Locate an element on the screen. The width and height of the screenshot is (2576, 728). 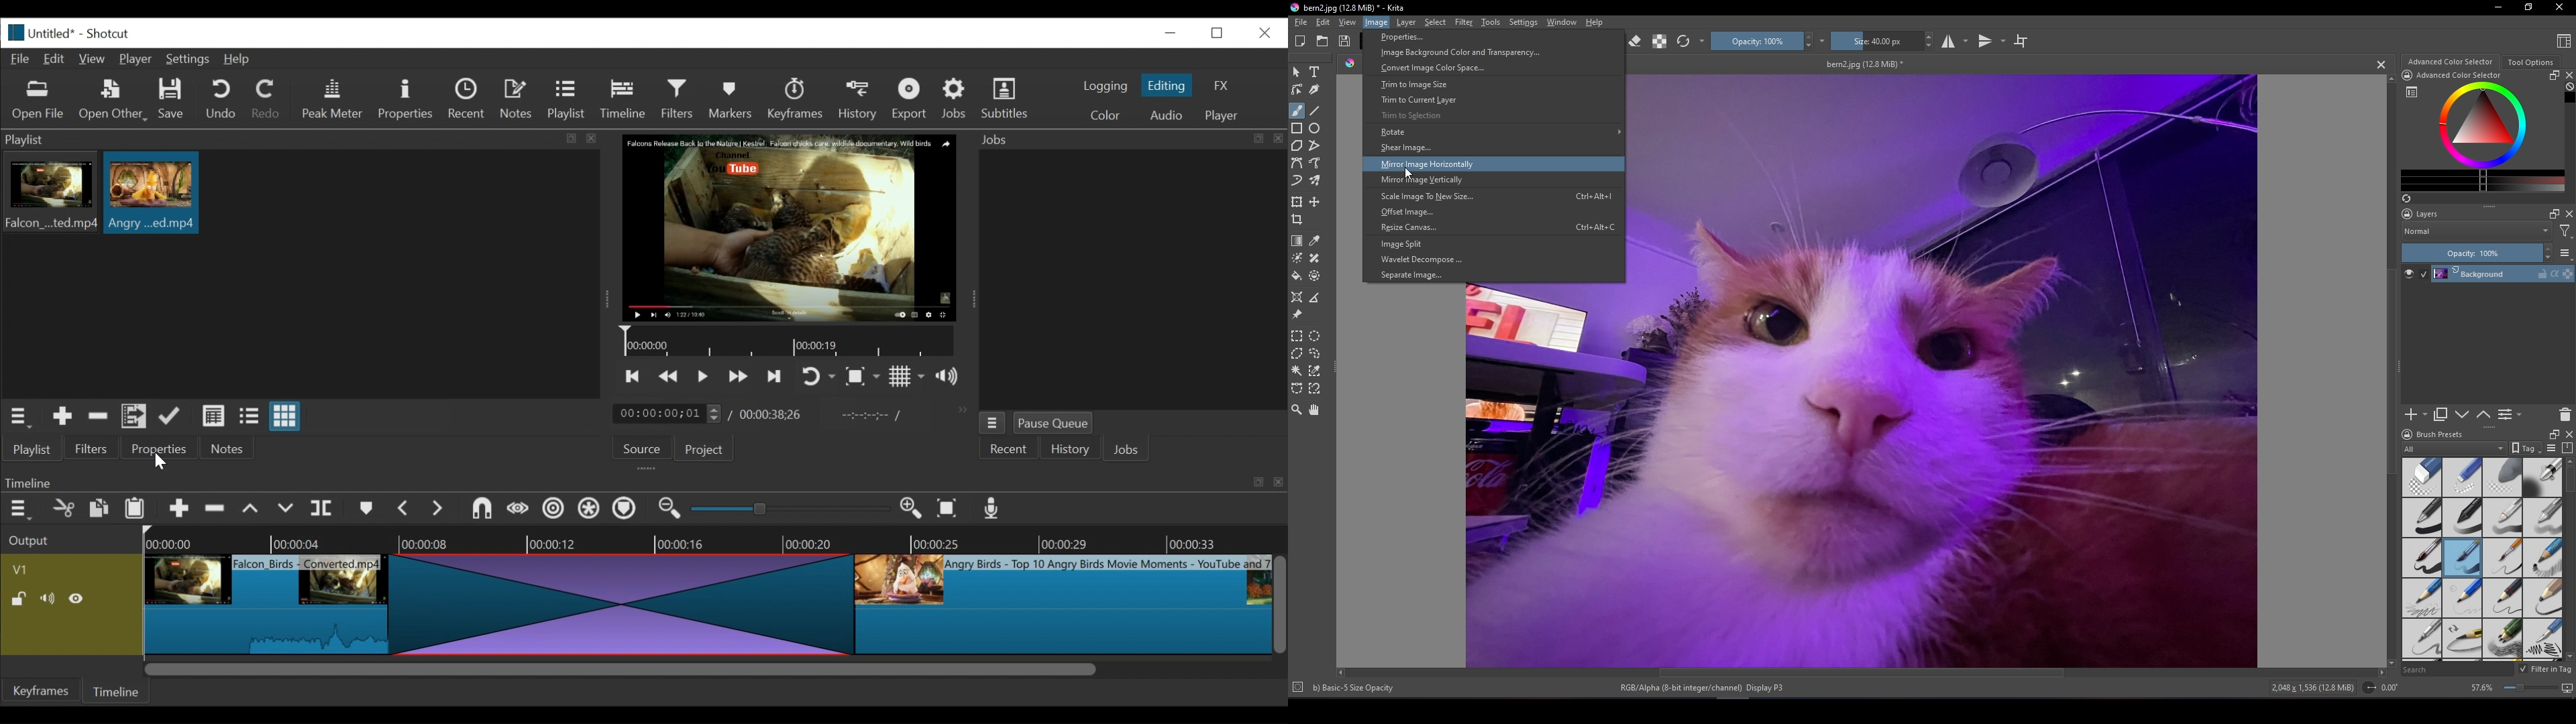
jobs panel is located at coordinates (1132, 279).